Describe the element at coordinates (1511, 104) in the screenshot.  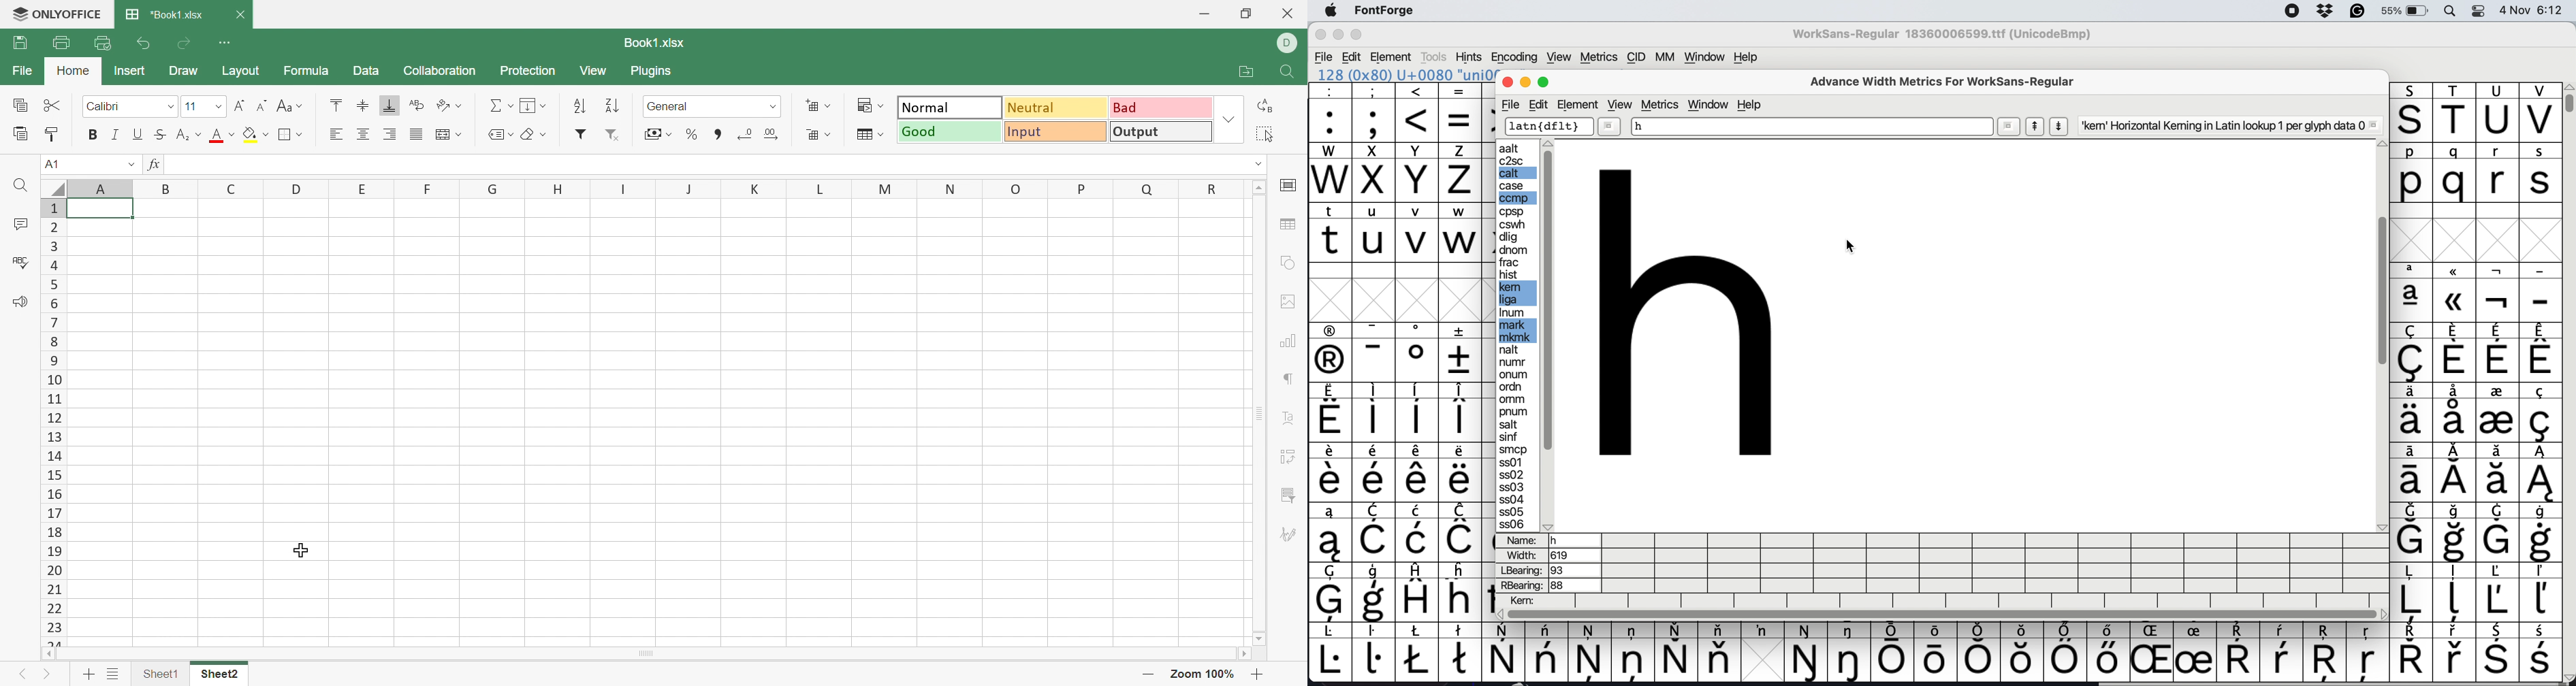
I see `file` at that location.